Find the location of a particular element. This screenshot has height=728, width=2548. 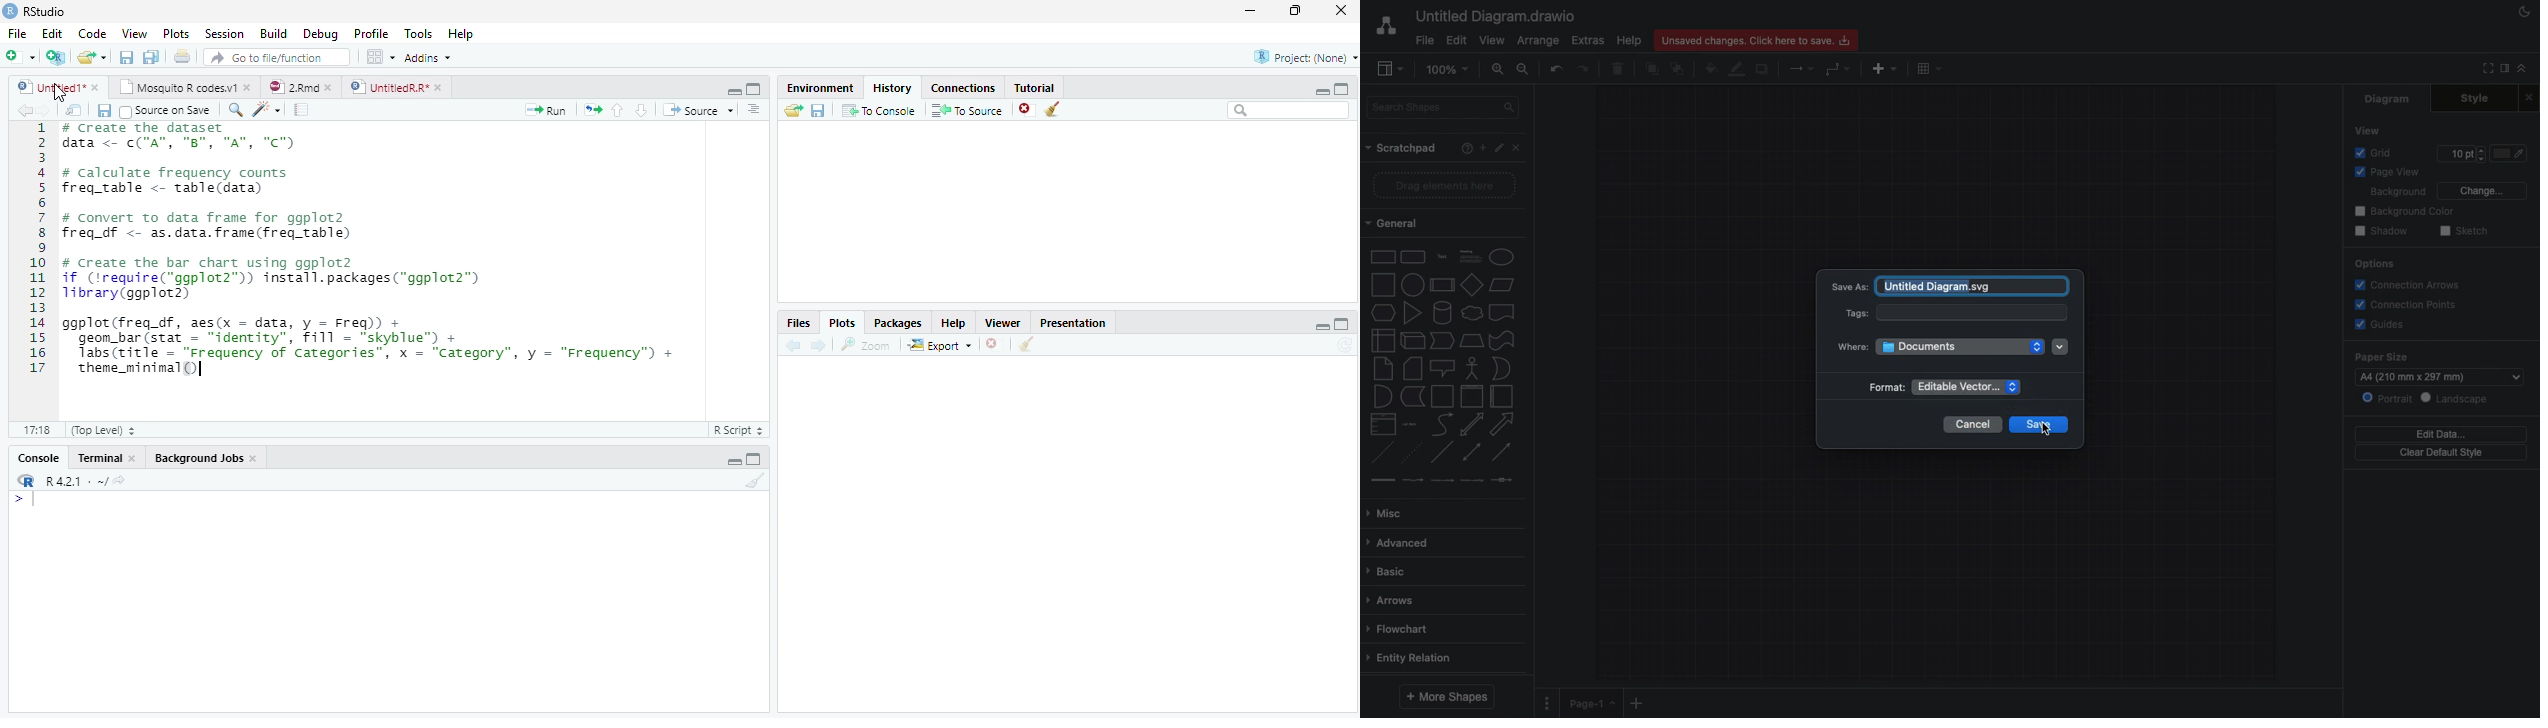

Maximize is located at coordinates (753, 90).